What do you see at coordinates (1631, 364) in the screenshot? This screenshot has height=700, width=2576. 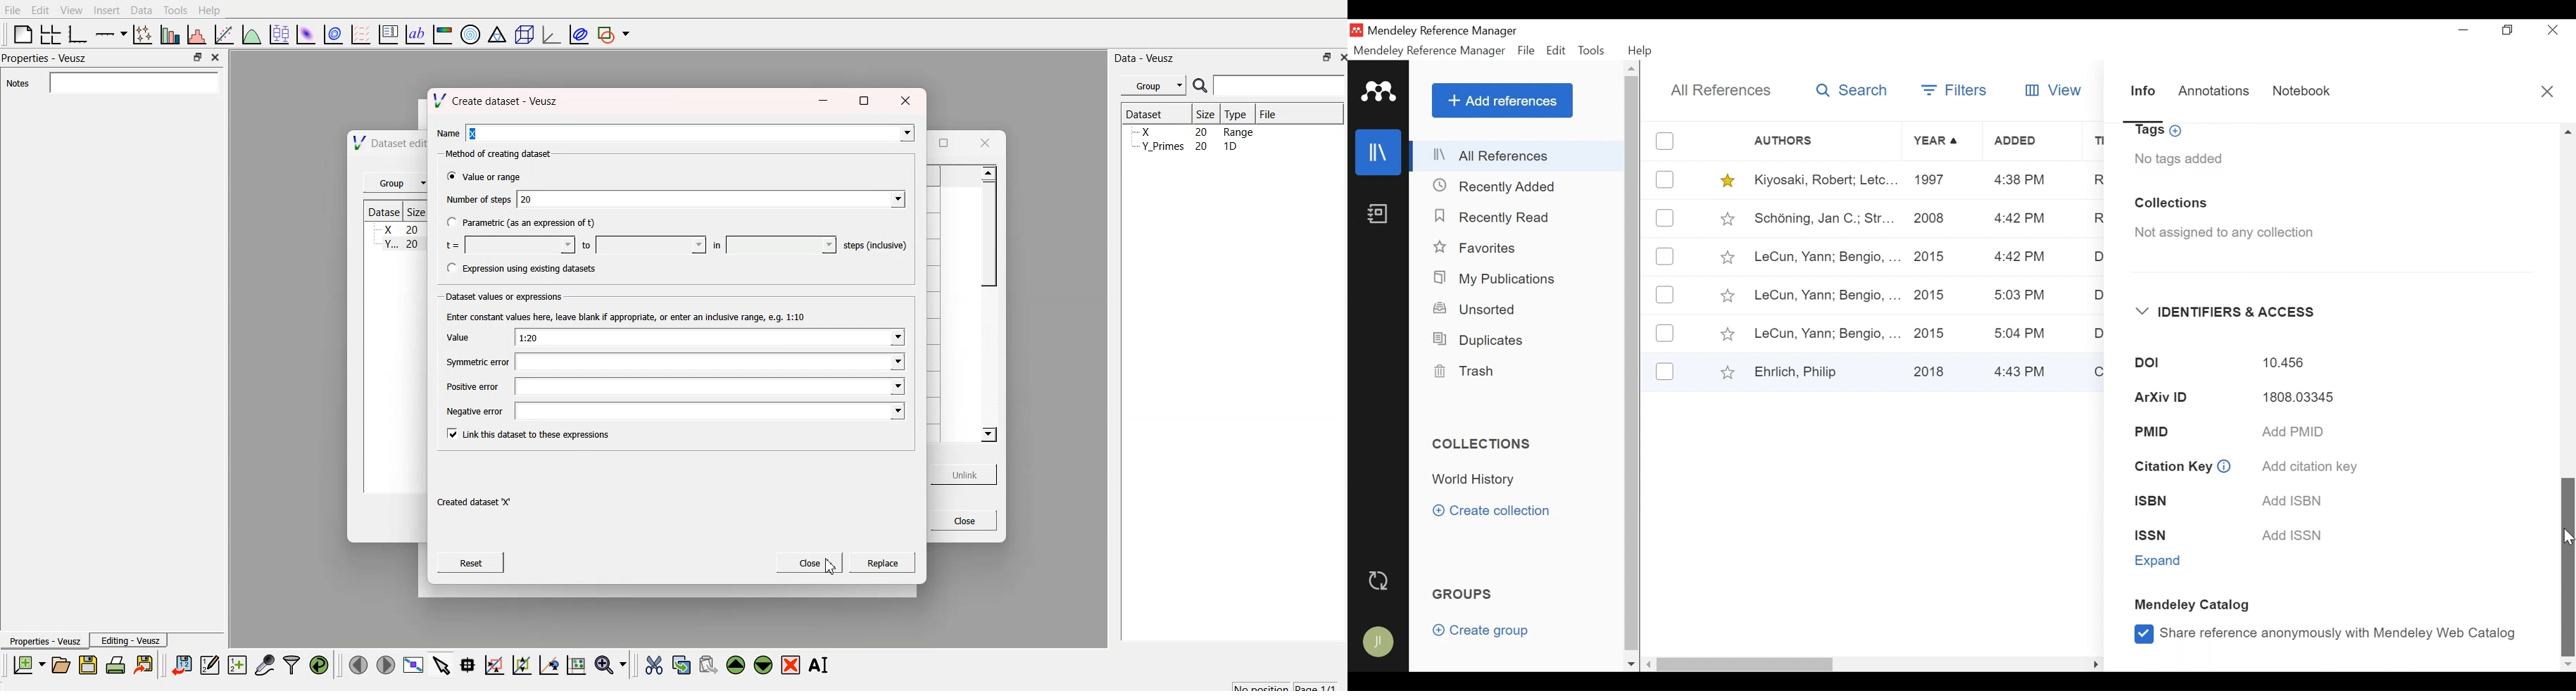 I see `vertical scroll bar` at bounding box center [1631, 364].